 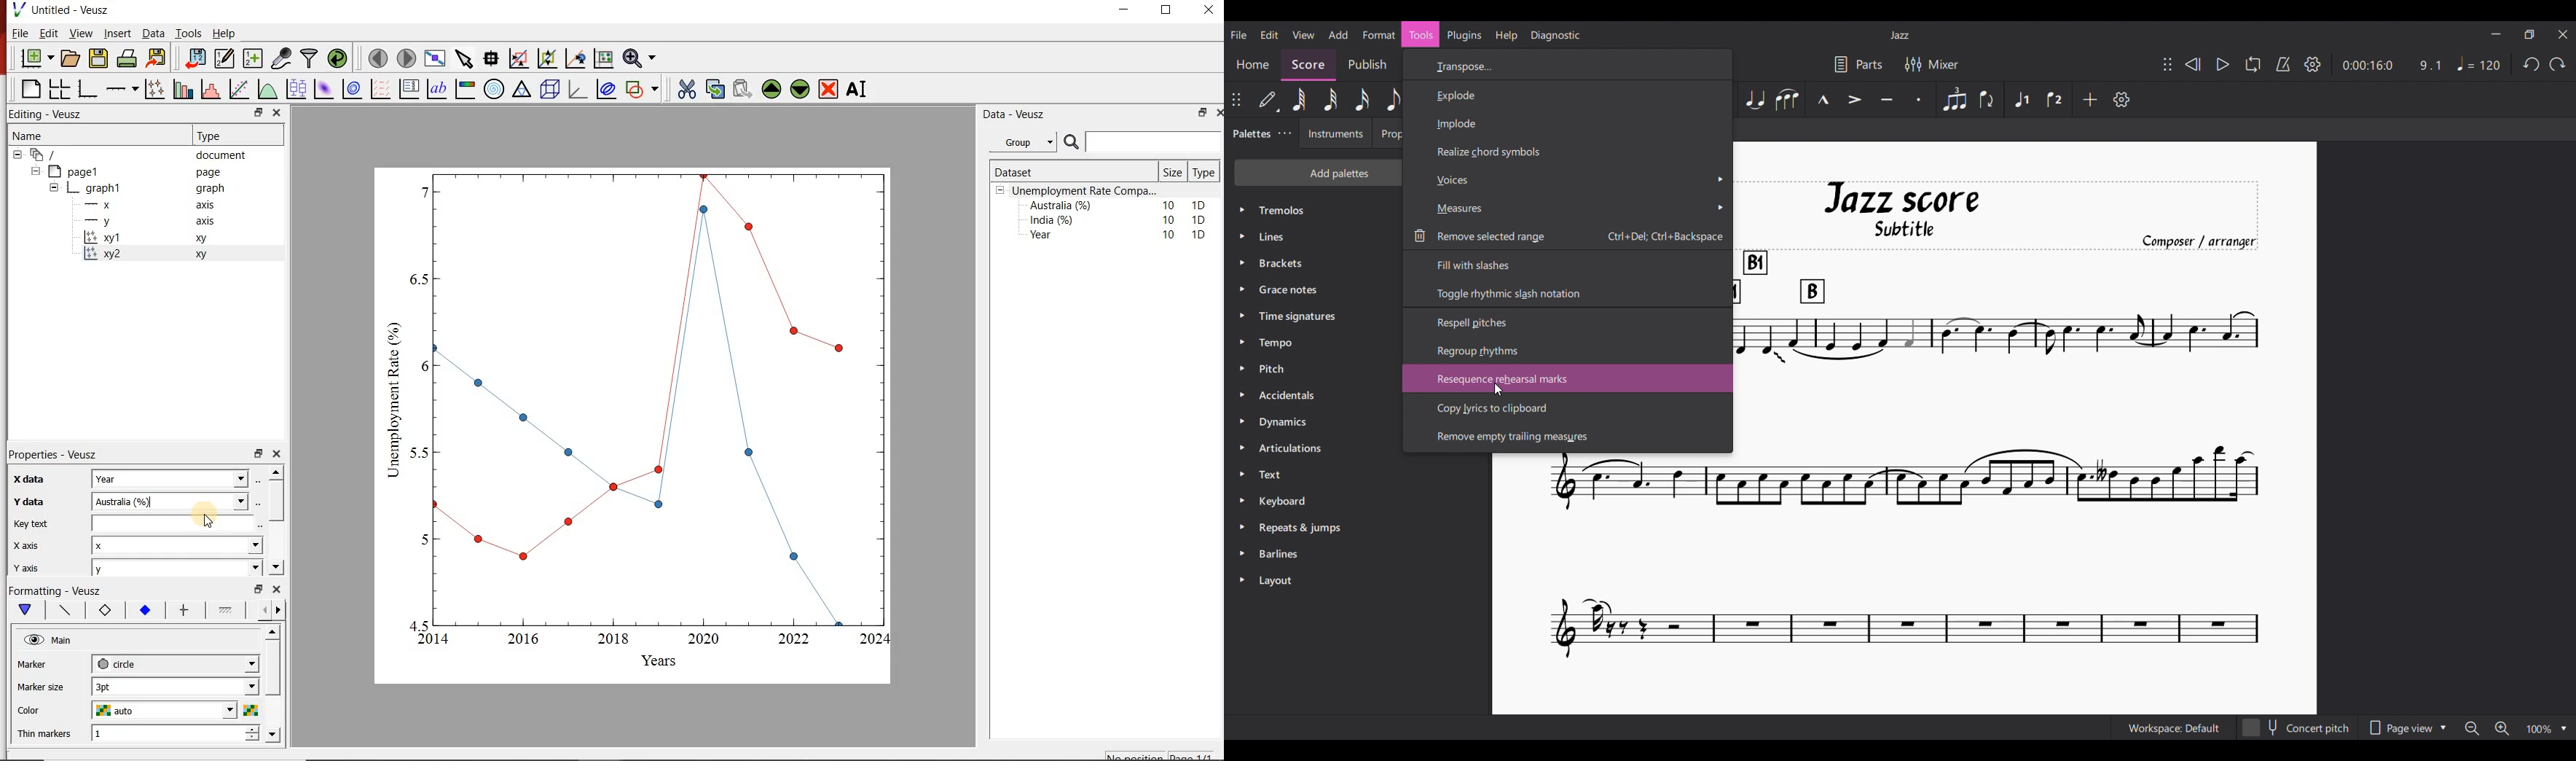 What do you see at coordinates (1956, 99) in the screenshot?
I see `Tuplet` at bounding box center [1956, 99].